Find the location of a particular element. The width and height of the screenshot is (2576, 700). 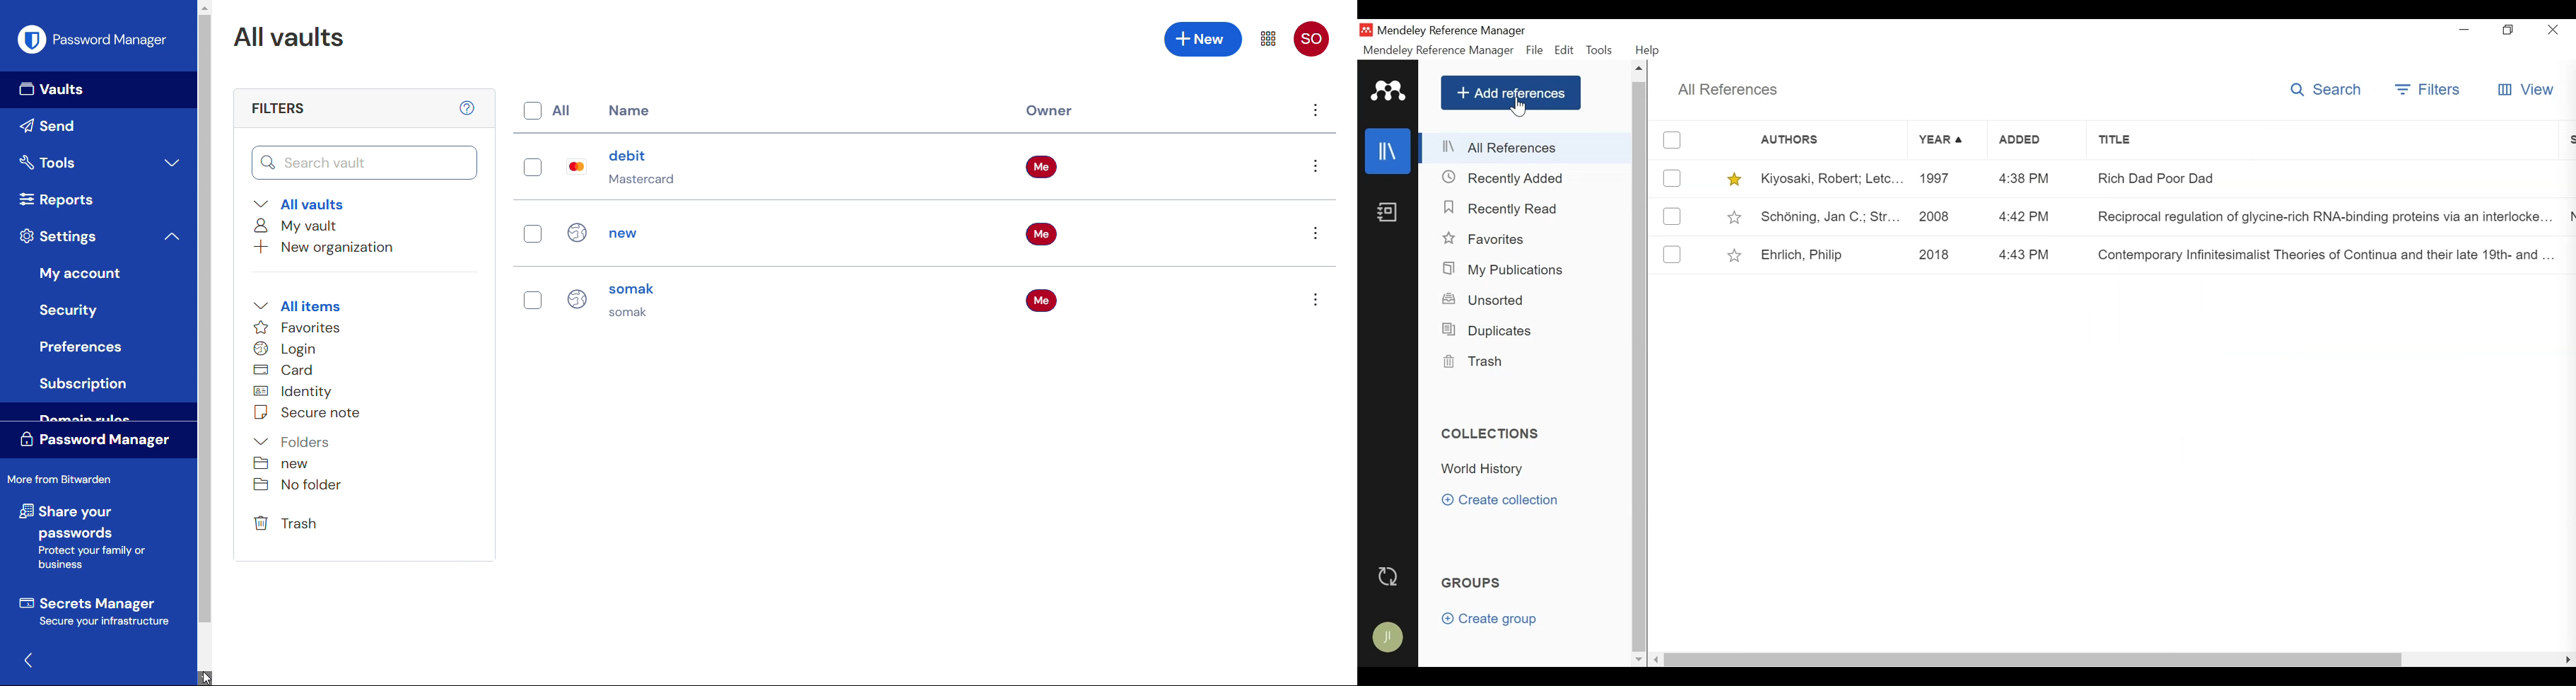

Authors is located at coordinates (1805, 141).